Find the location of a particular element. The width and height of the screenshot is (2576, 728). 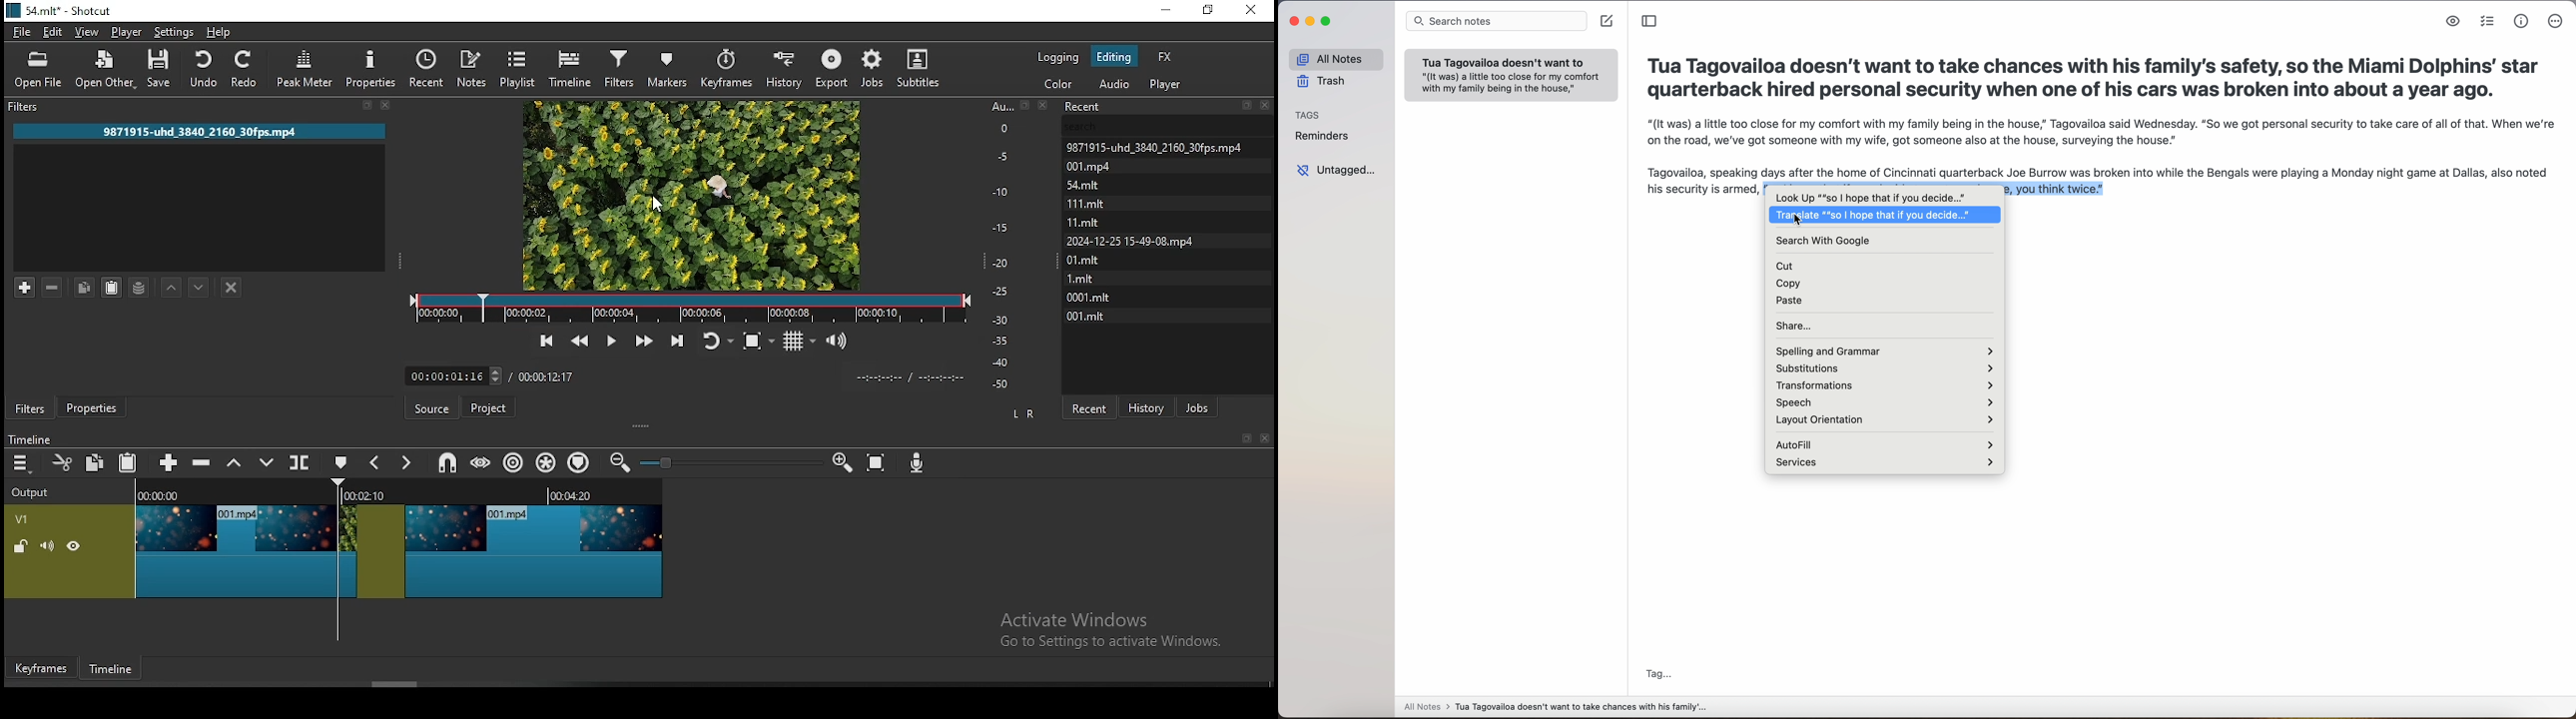

properties is located at coordinates (89, 408).